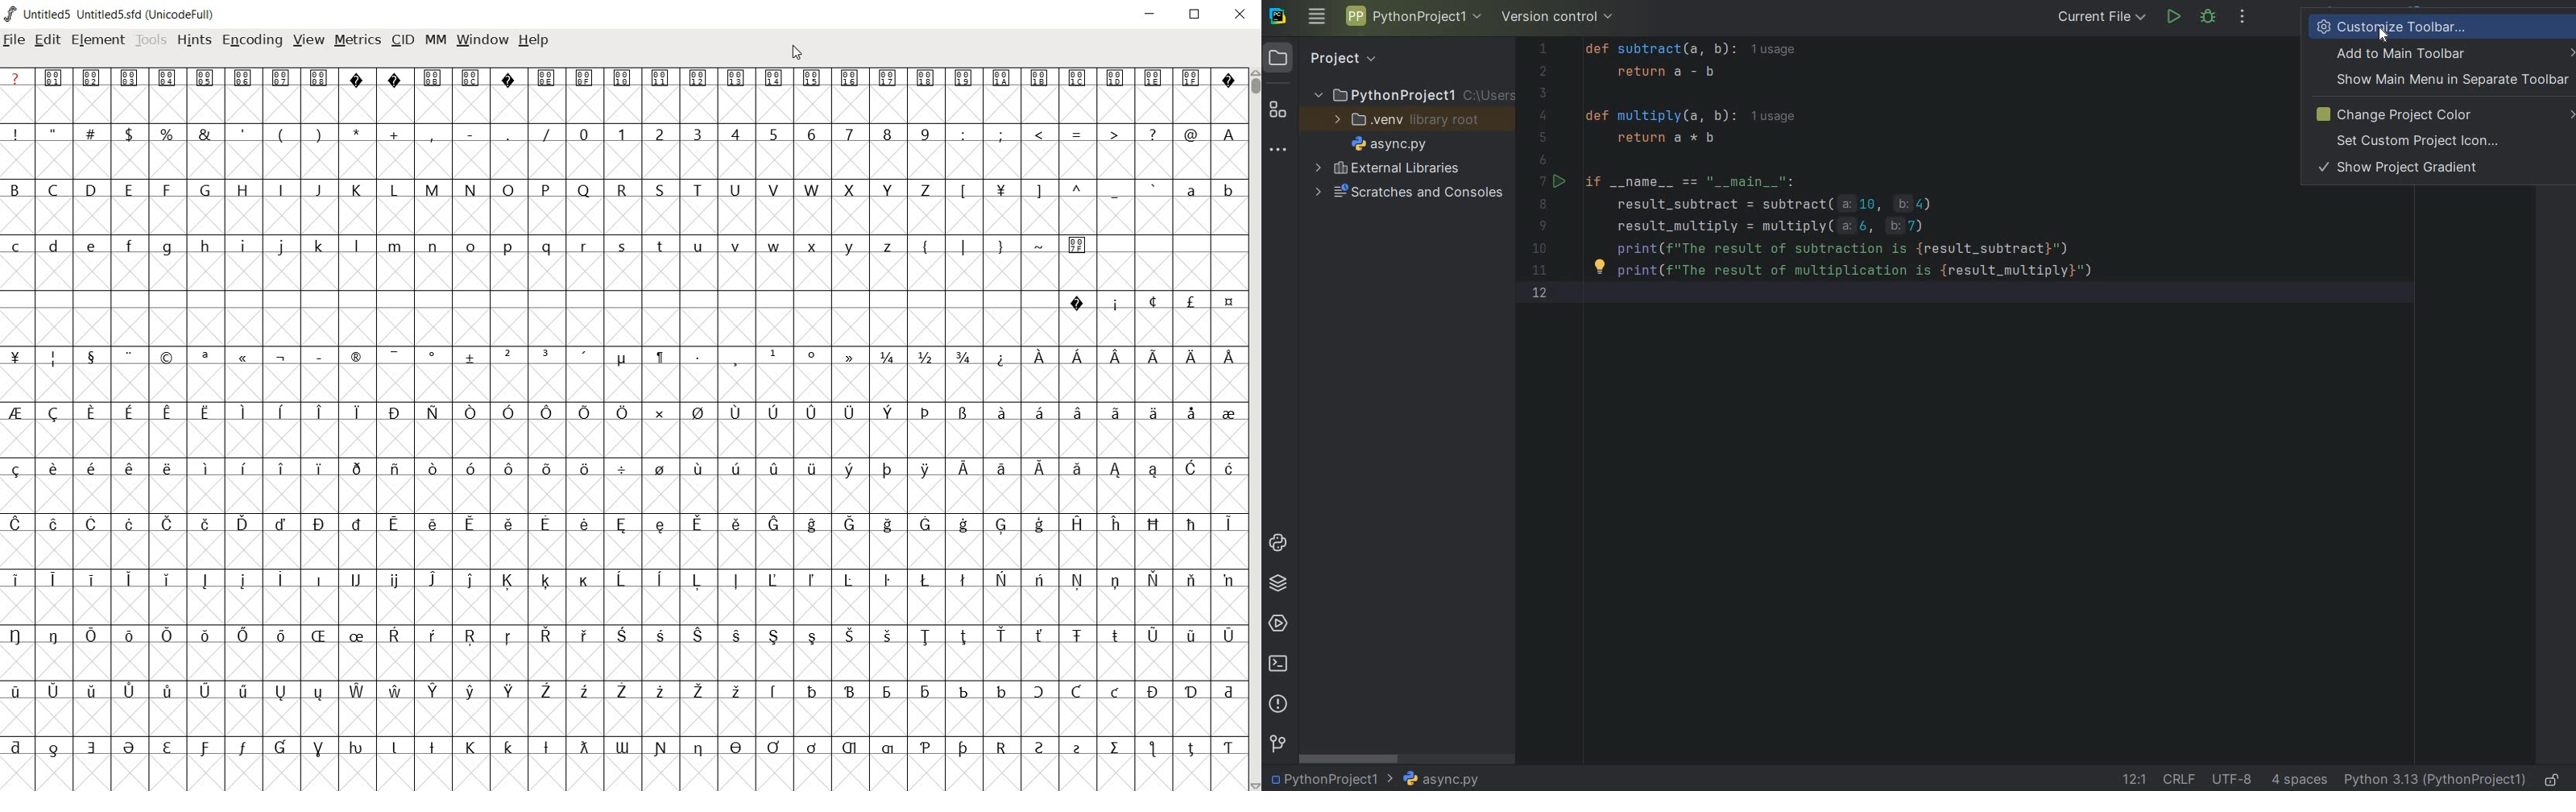 This screenshot has height=812, width=2576. Describe the element at coordinates (546, 525) in the screenshot. I see `Symbol` at that location.